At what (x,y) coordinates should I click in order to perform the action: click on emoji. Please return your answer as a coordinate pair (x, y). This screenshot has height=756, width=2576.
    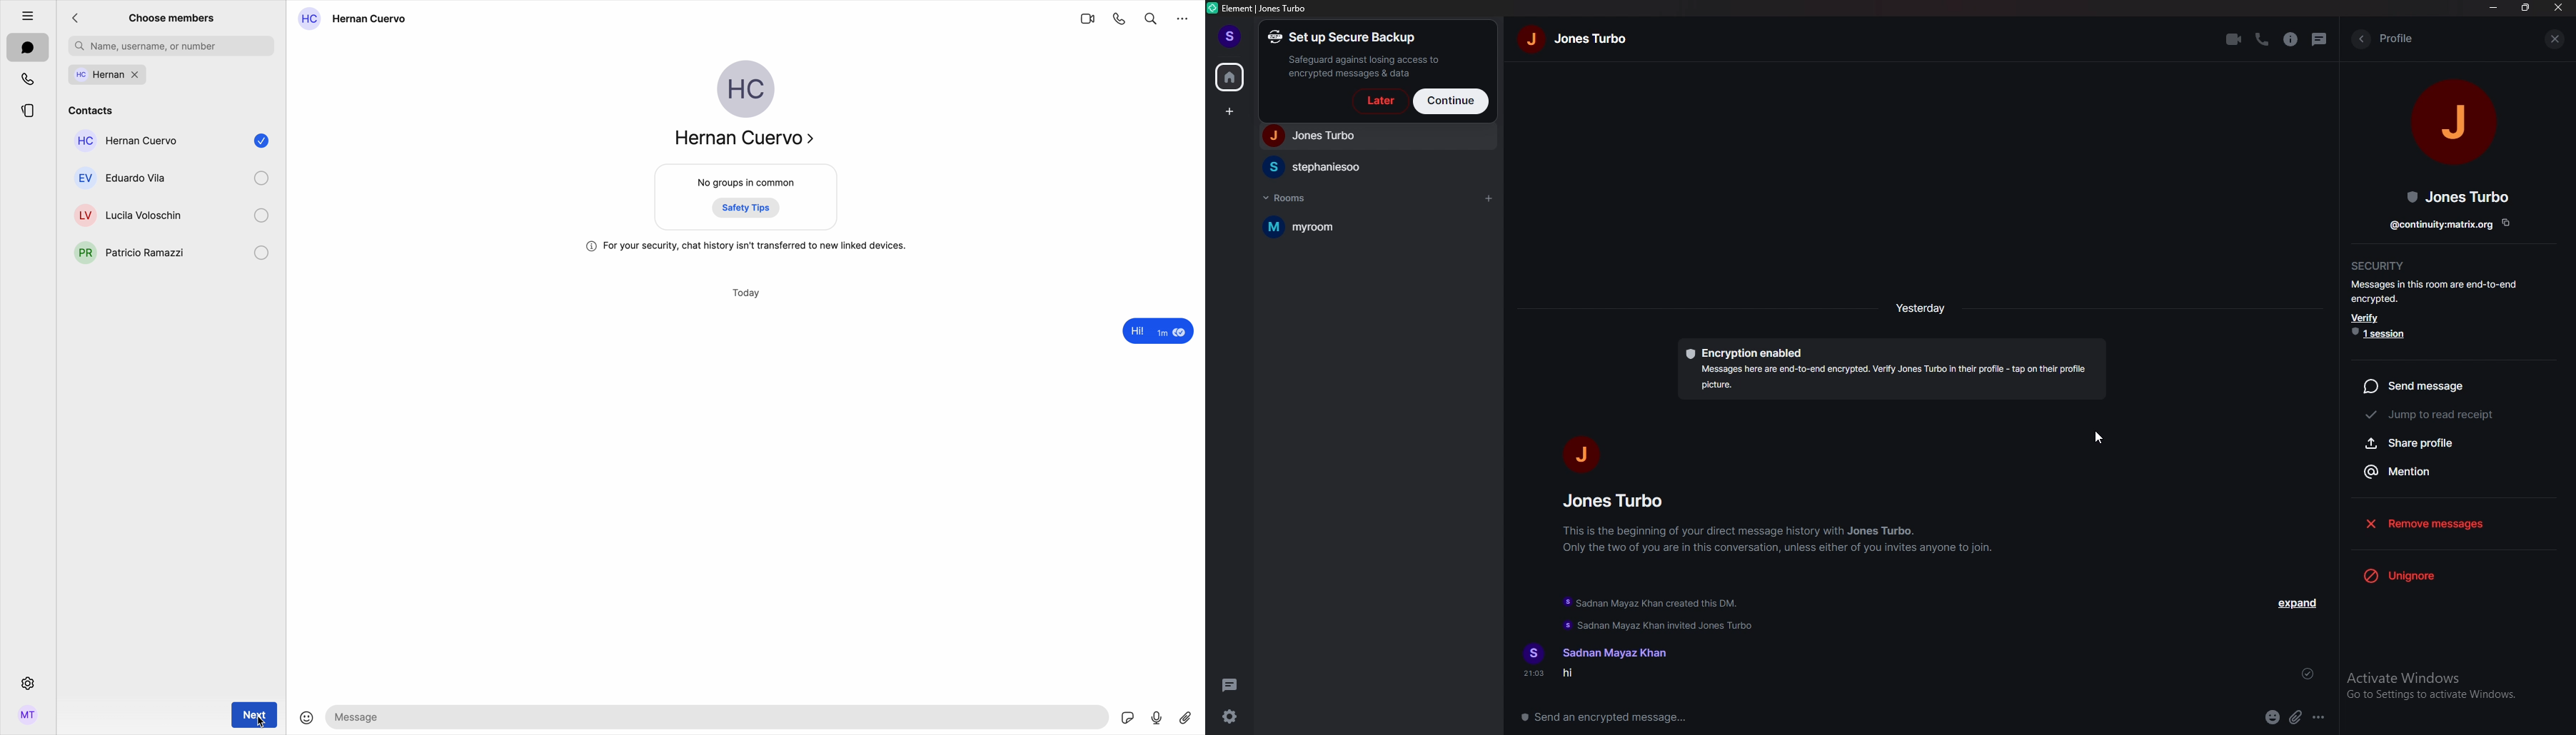
    Looking at the image, I should click on (307, 719).